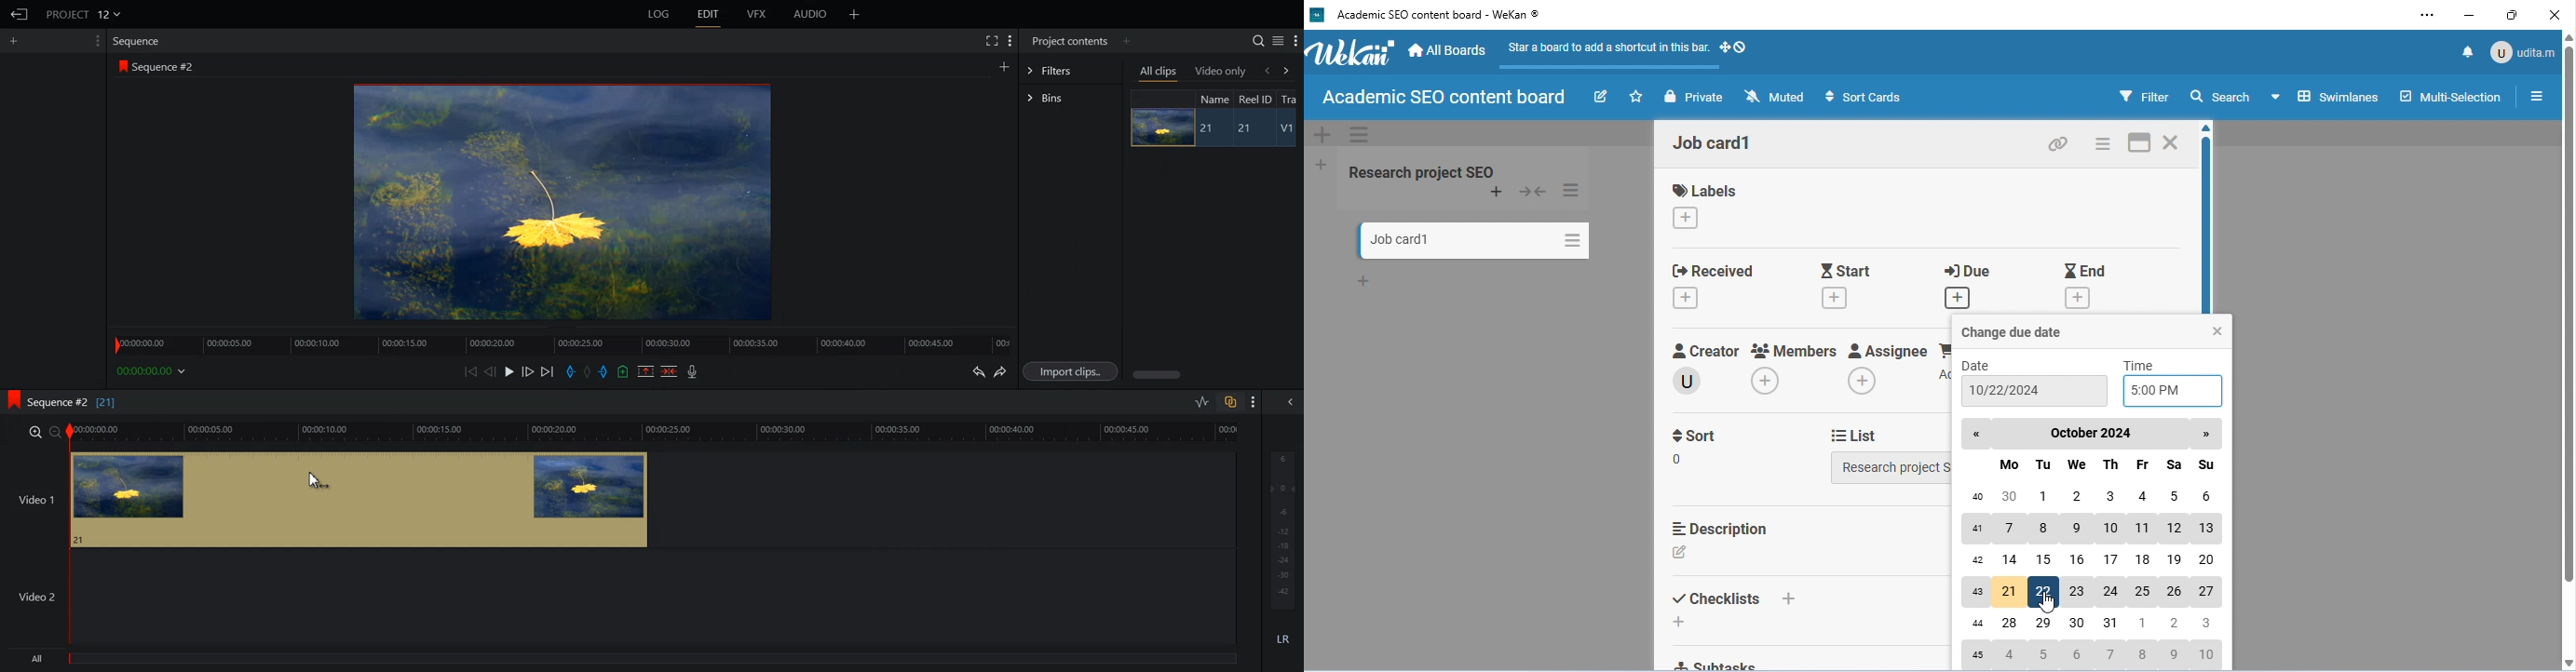  Describe the element at coordinates (1709, 350) in the screenshot. I see `creator` at that location.